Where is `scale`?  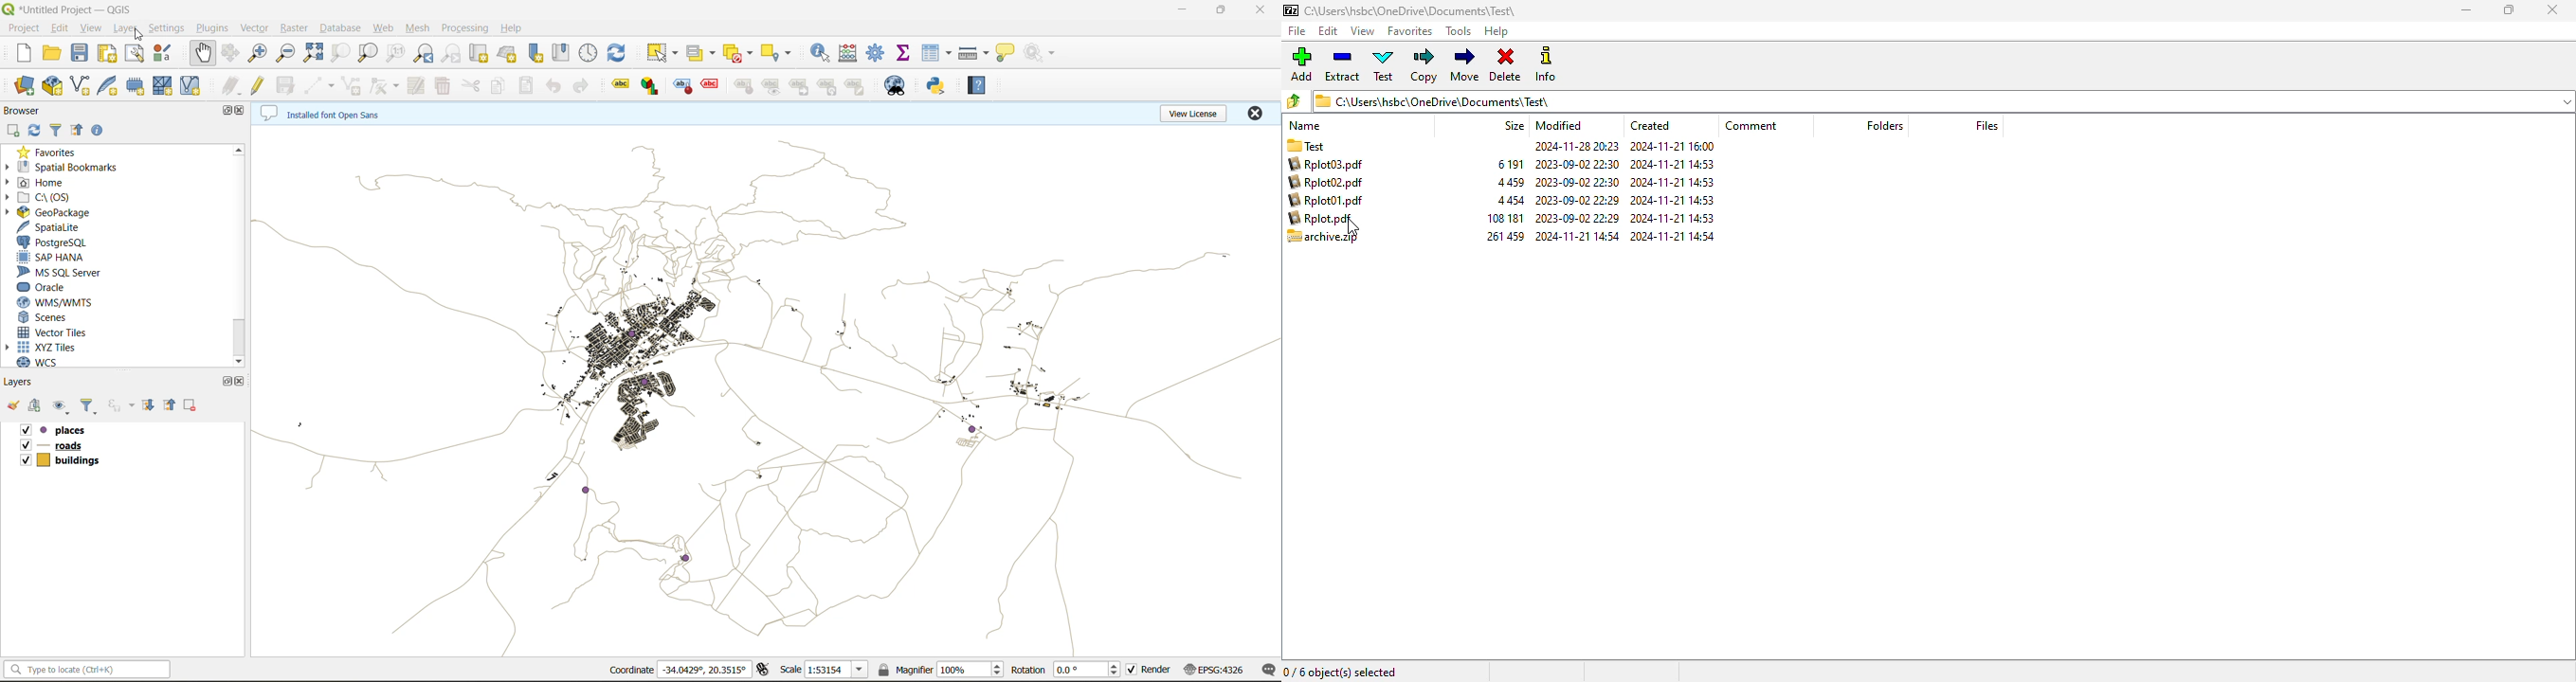
scale is located at coordinates (825, 670).